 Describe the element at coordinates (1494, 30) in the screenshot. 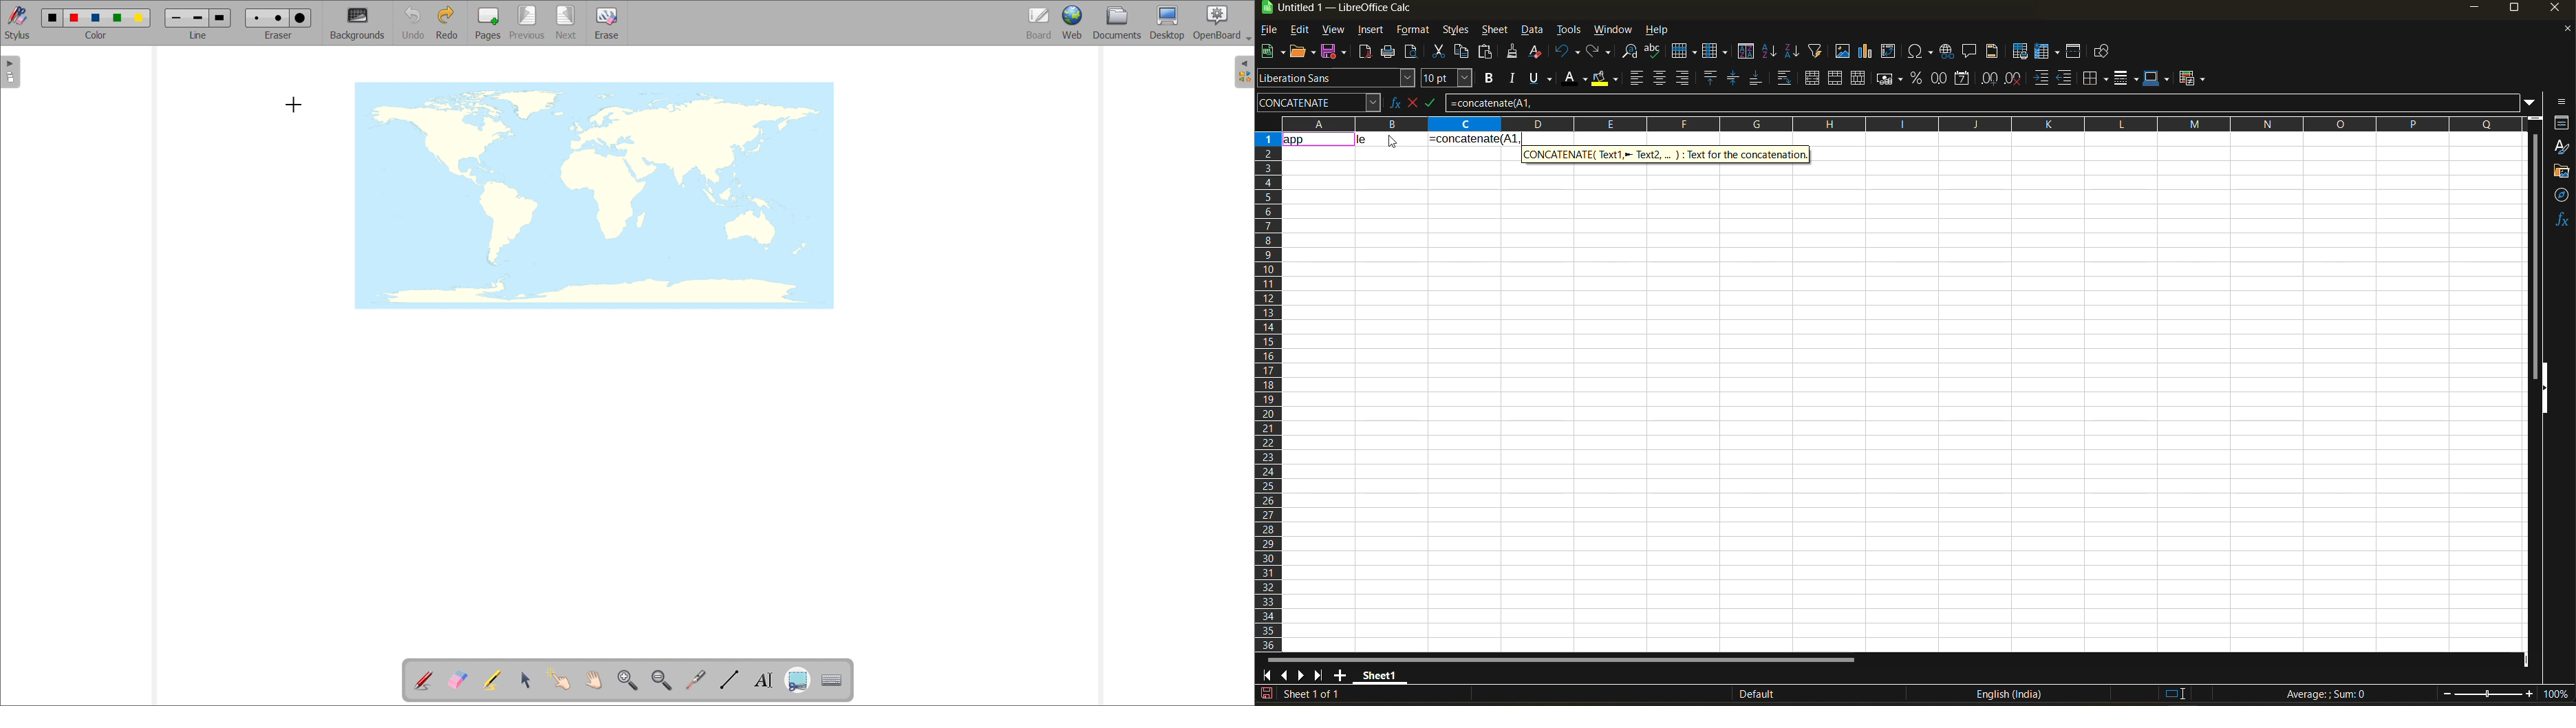

I see `sheet` at that location.